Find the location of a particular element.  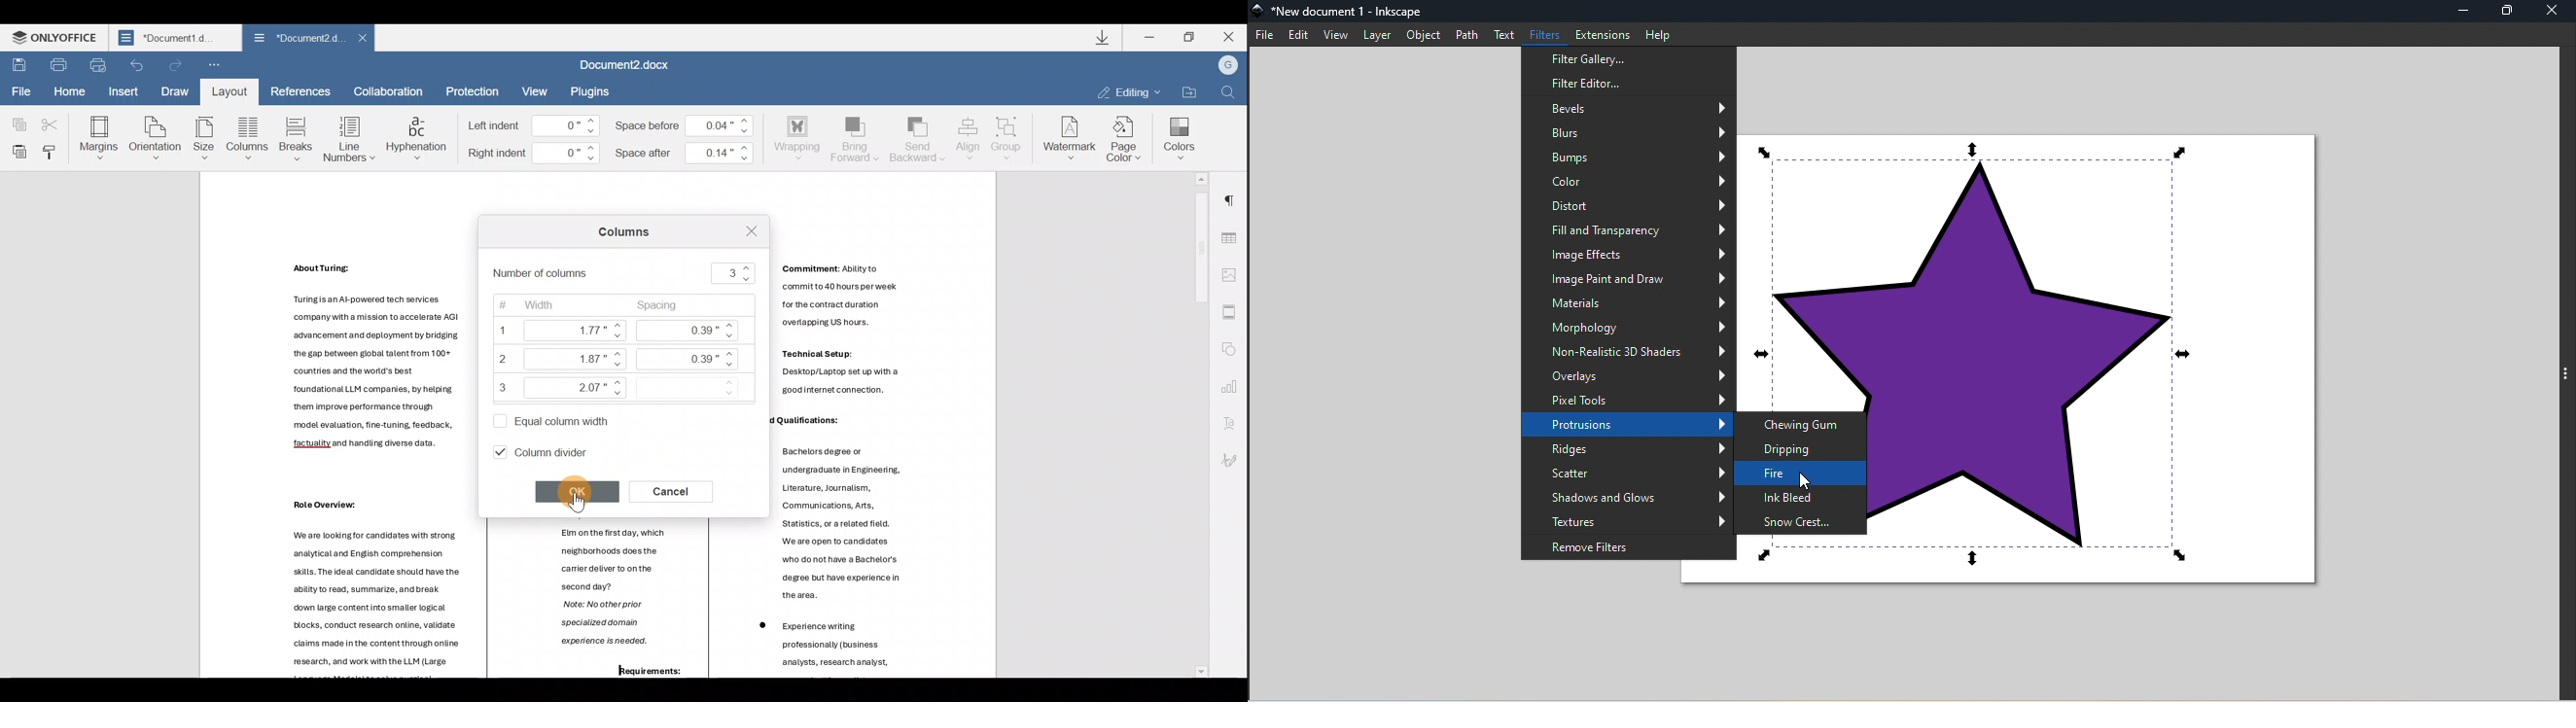

Line numbers is located at coordinates (348, 138).